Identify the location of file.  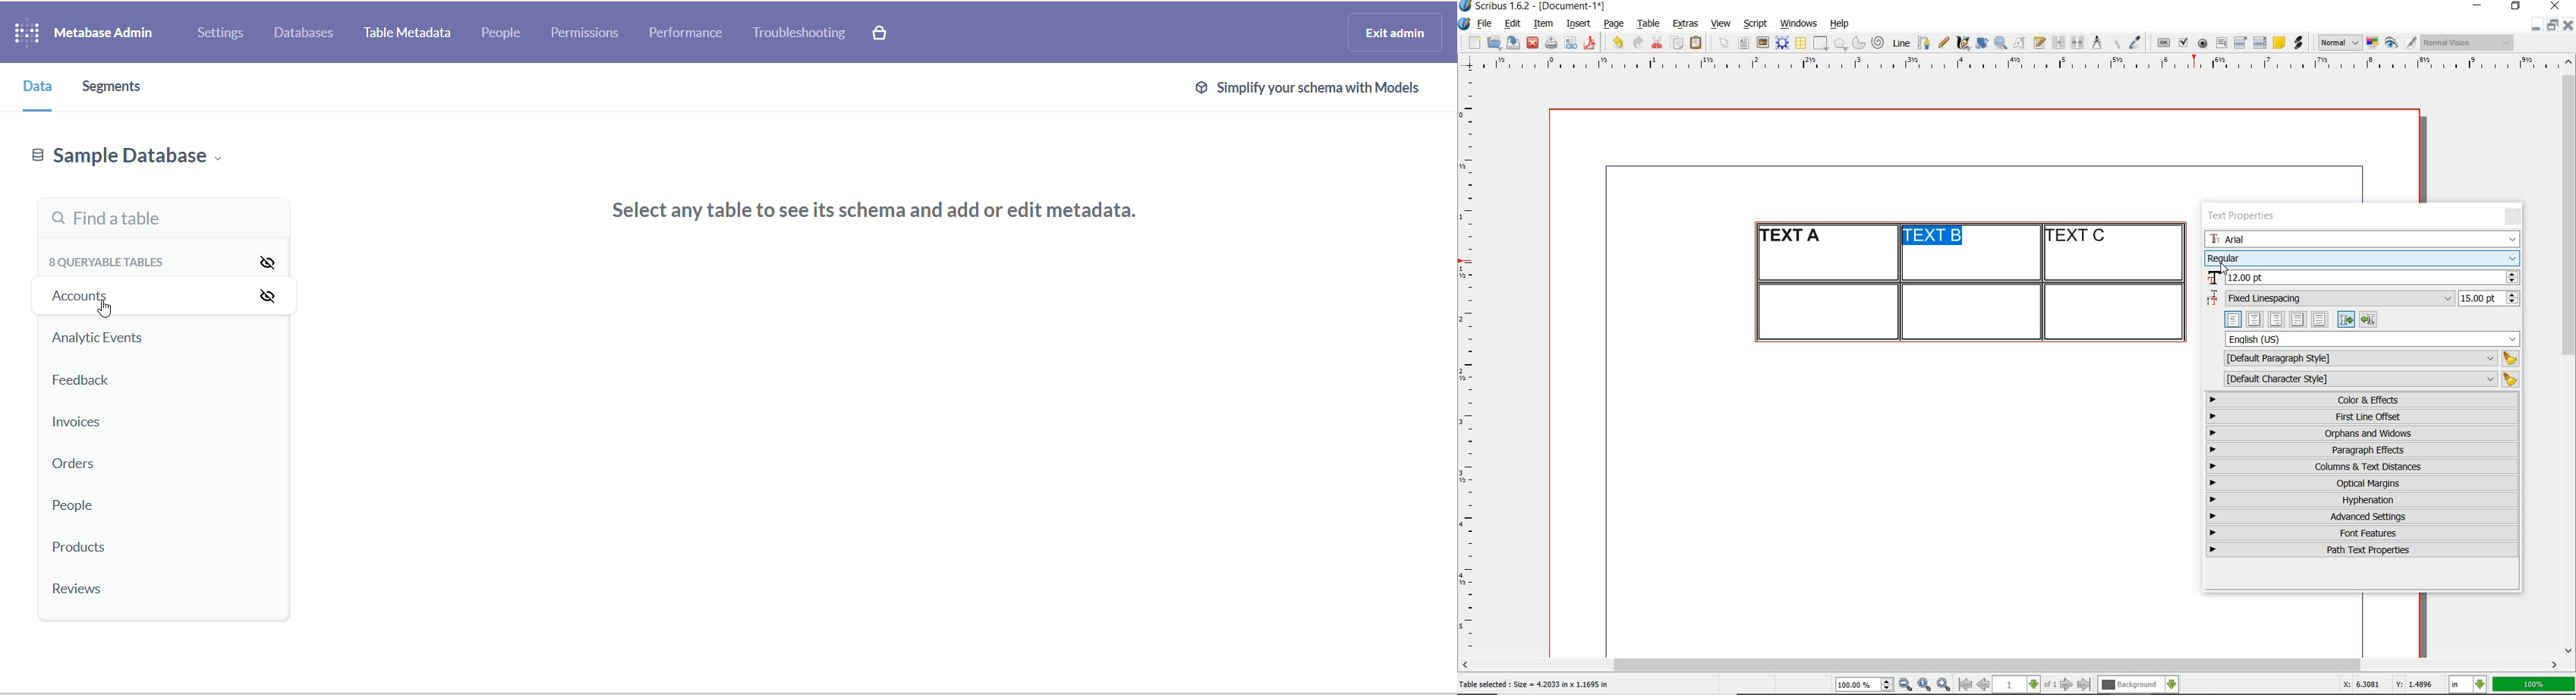
(1486, 24).